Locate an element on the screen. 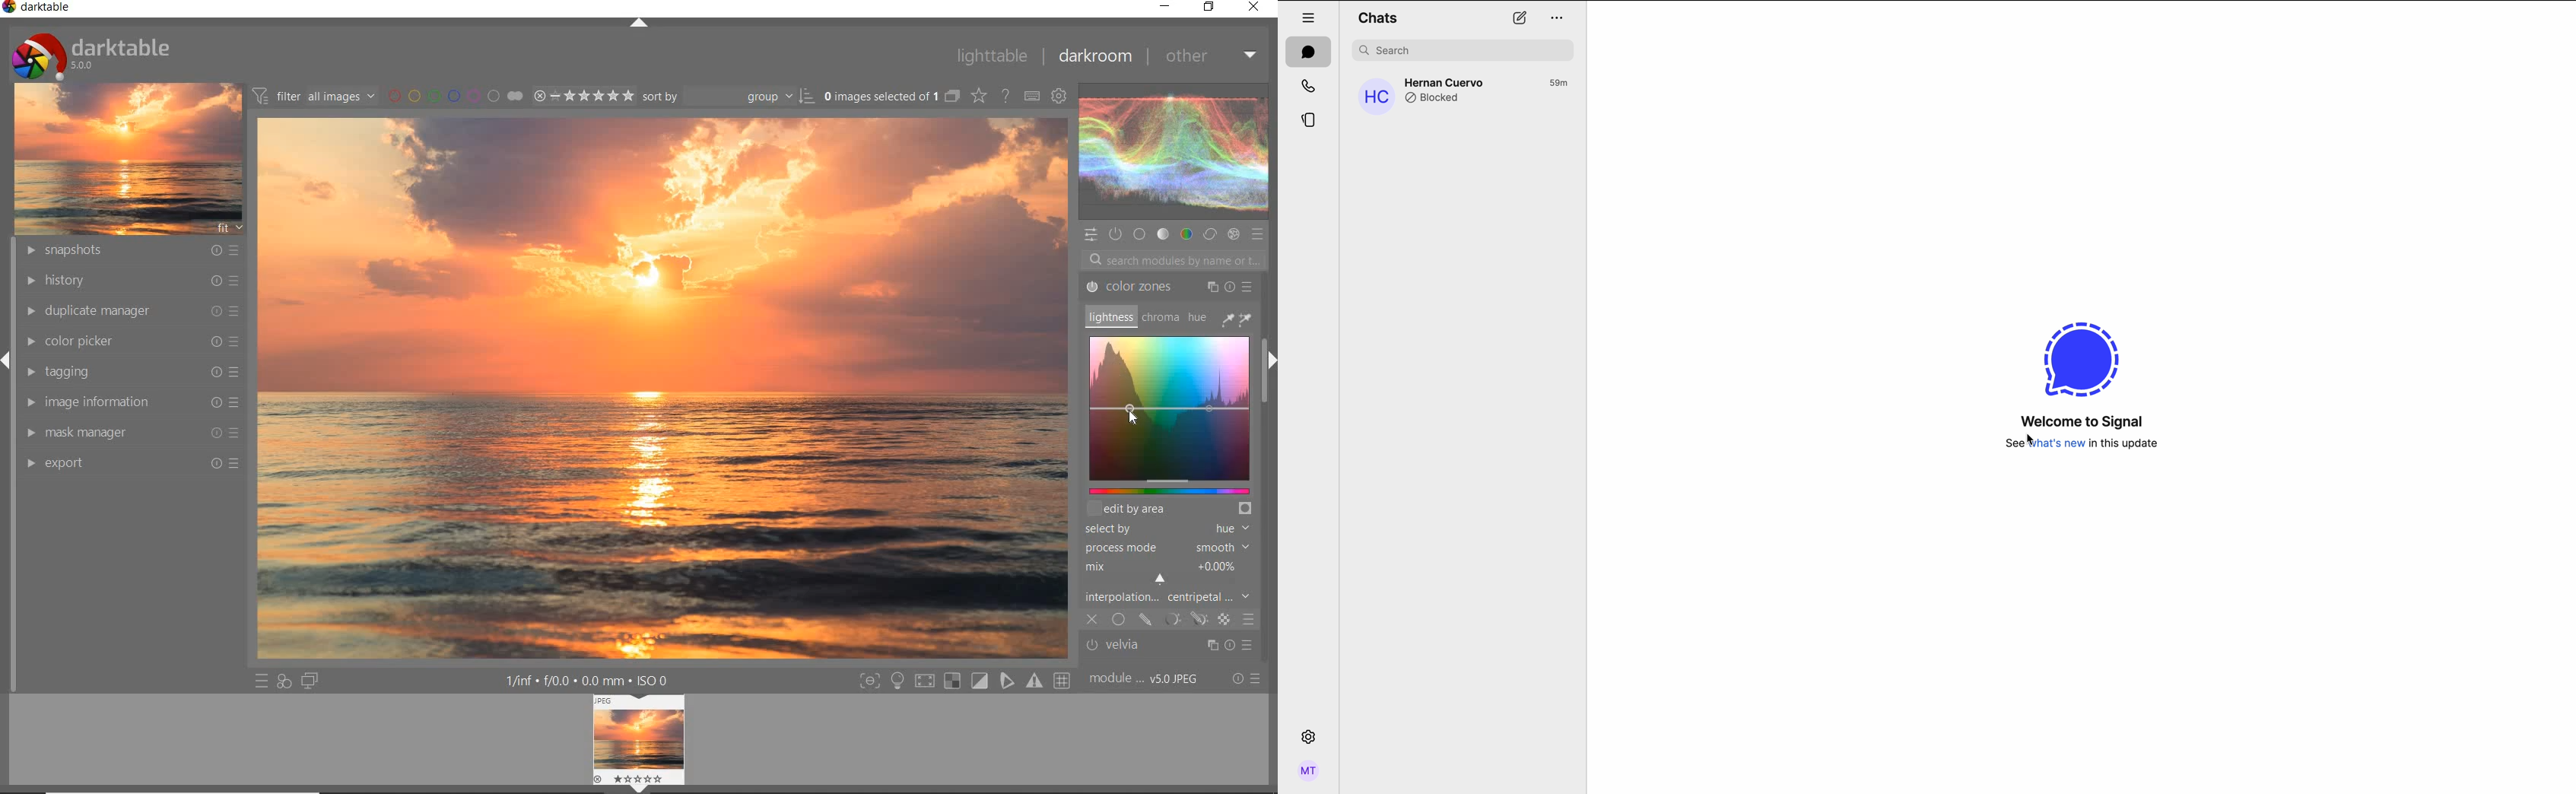 The width and height of the screenshot is (2576, 812). EXPAND/COLLAPSE is located at coordinates (639, 24).